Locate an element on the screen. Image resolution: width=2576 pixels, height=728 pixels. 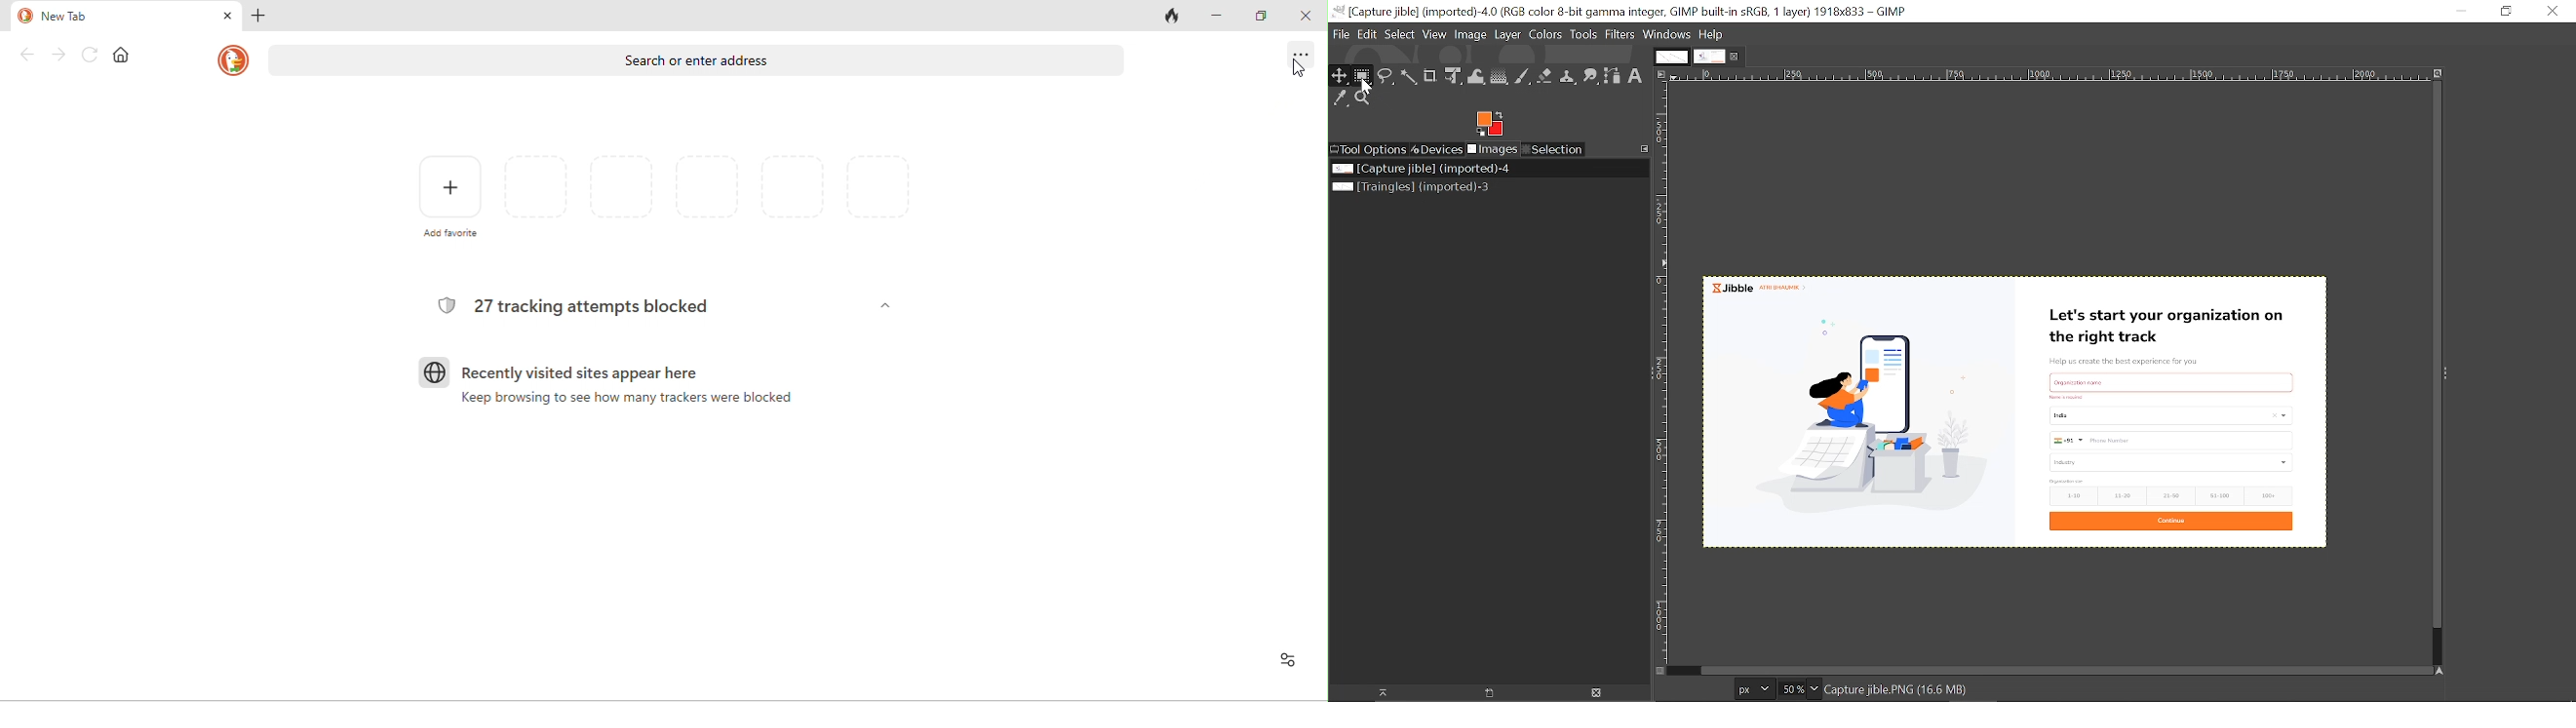
Create a new display for this image is located at coordinates (1496, 692).